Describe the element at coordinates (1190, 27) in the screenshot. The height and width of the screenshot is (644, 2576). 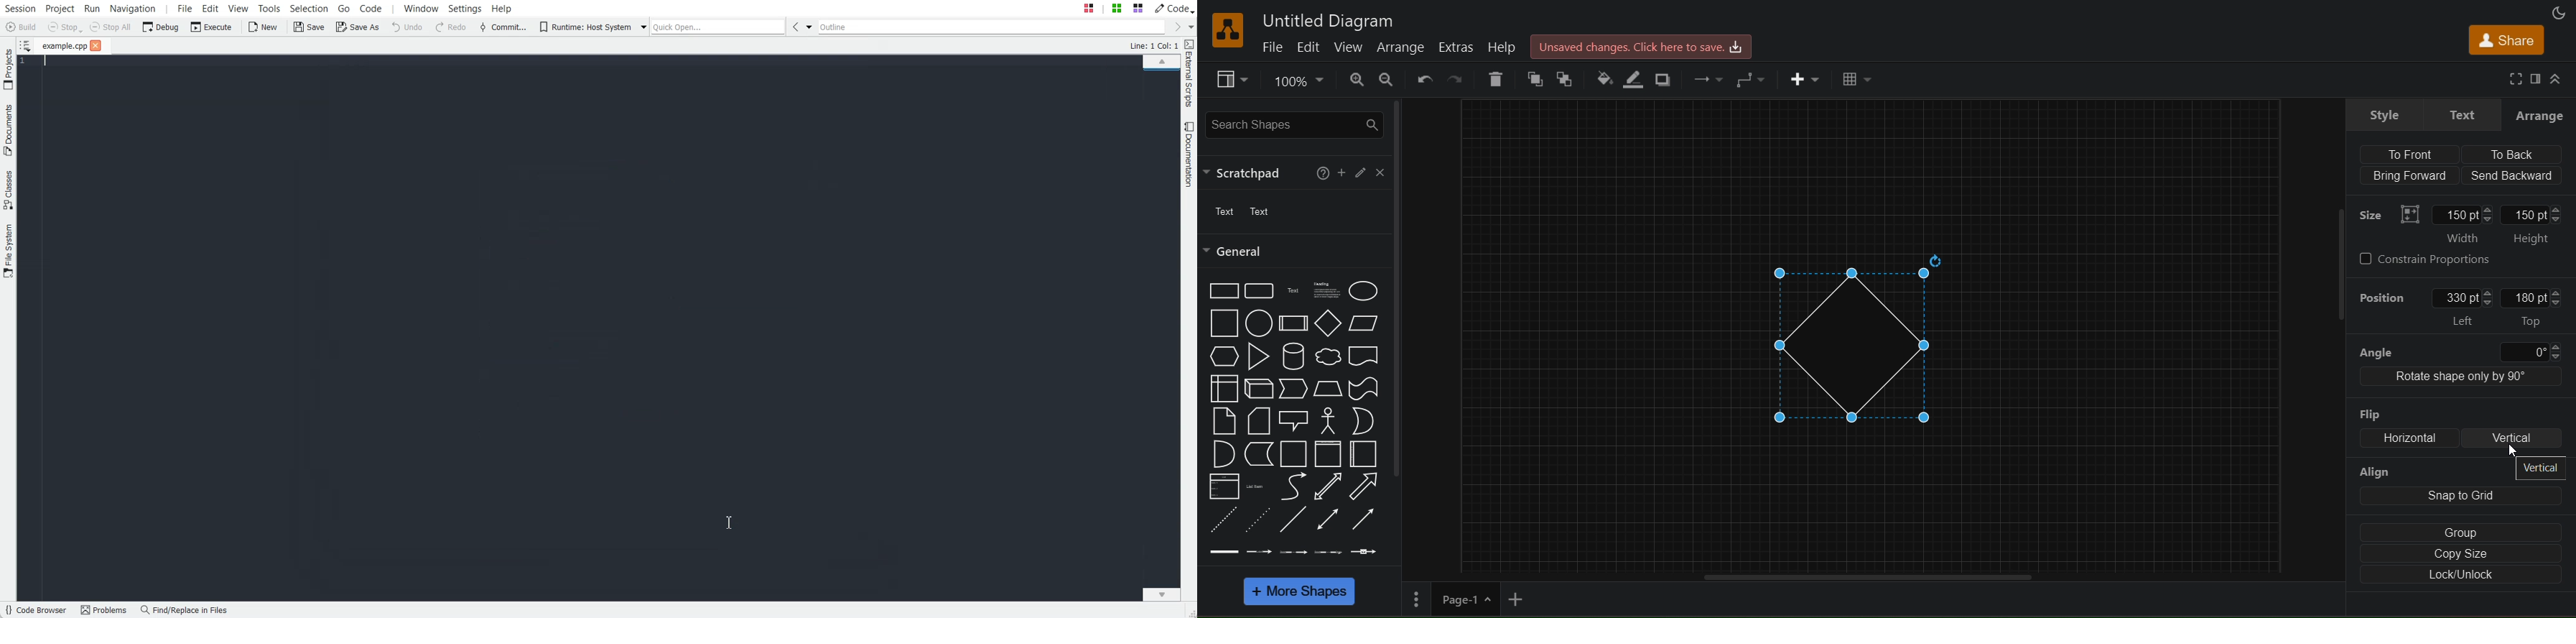
I see `Drop down box` at that location.